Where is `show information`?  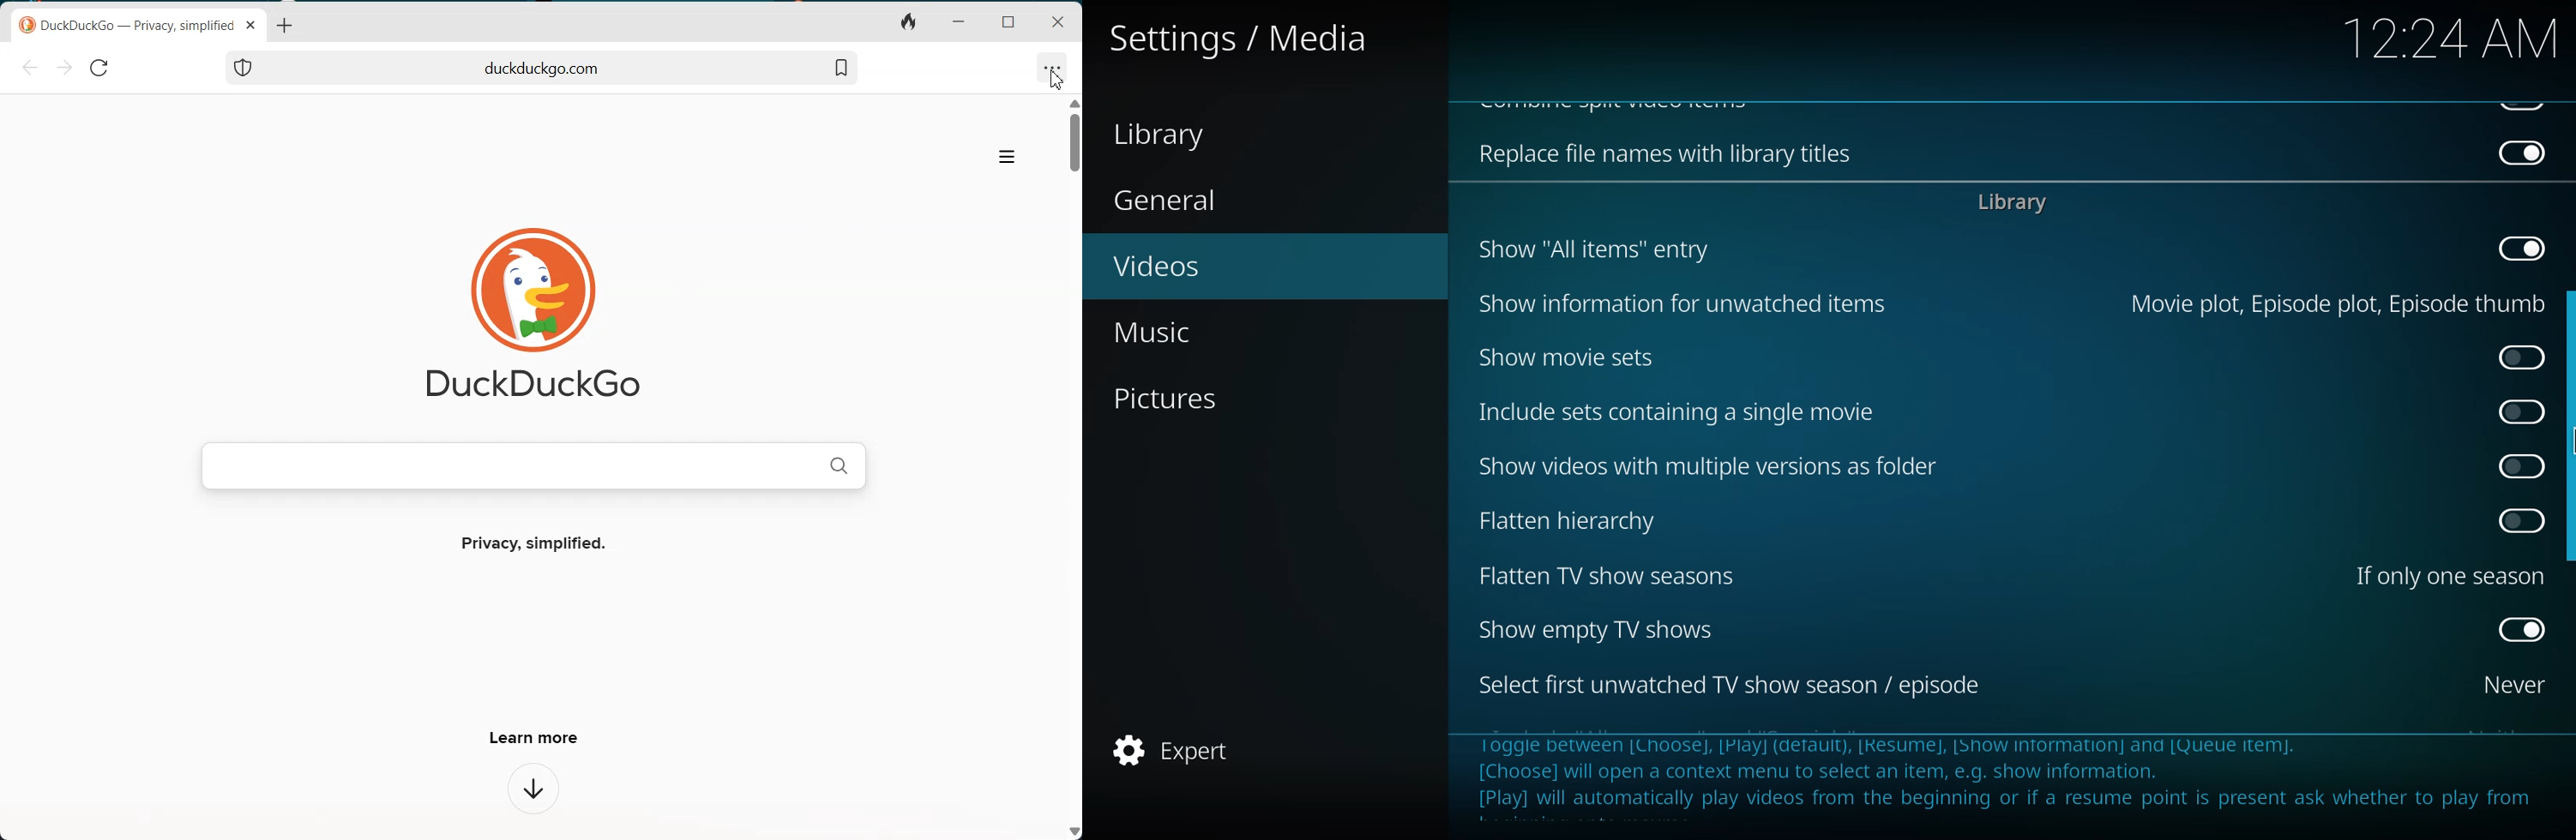
show information is located at coordinates (1677, 306).